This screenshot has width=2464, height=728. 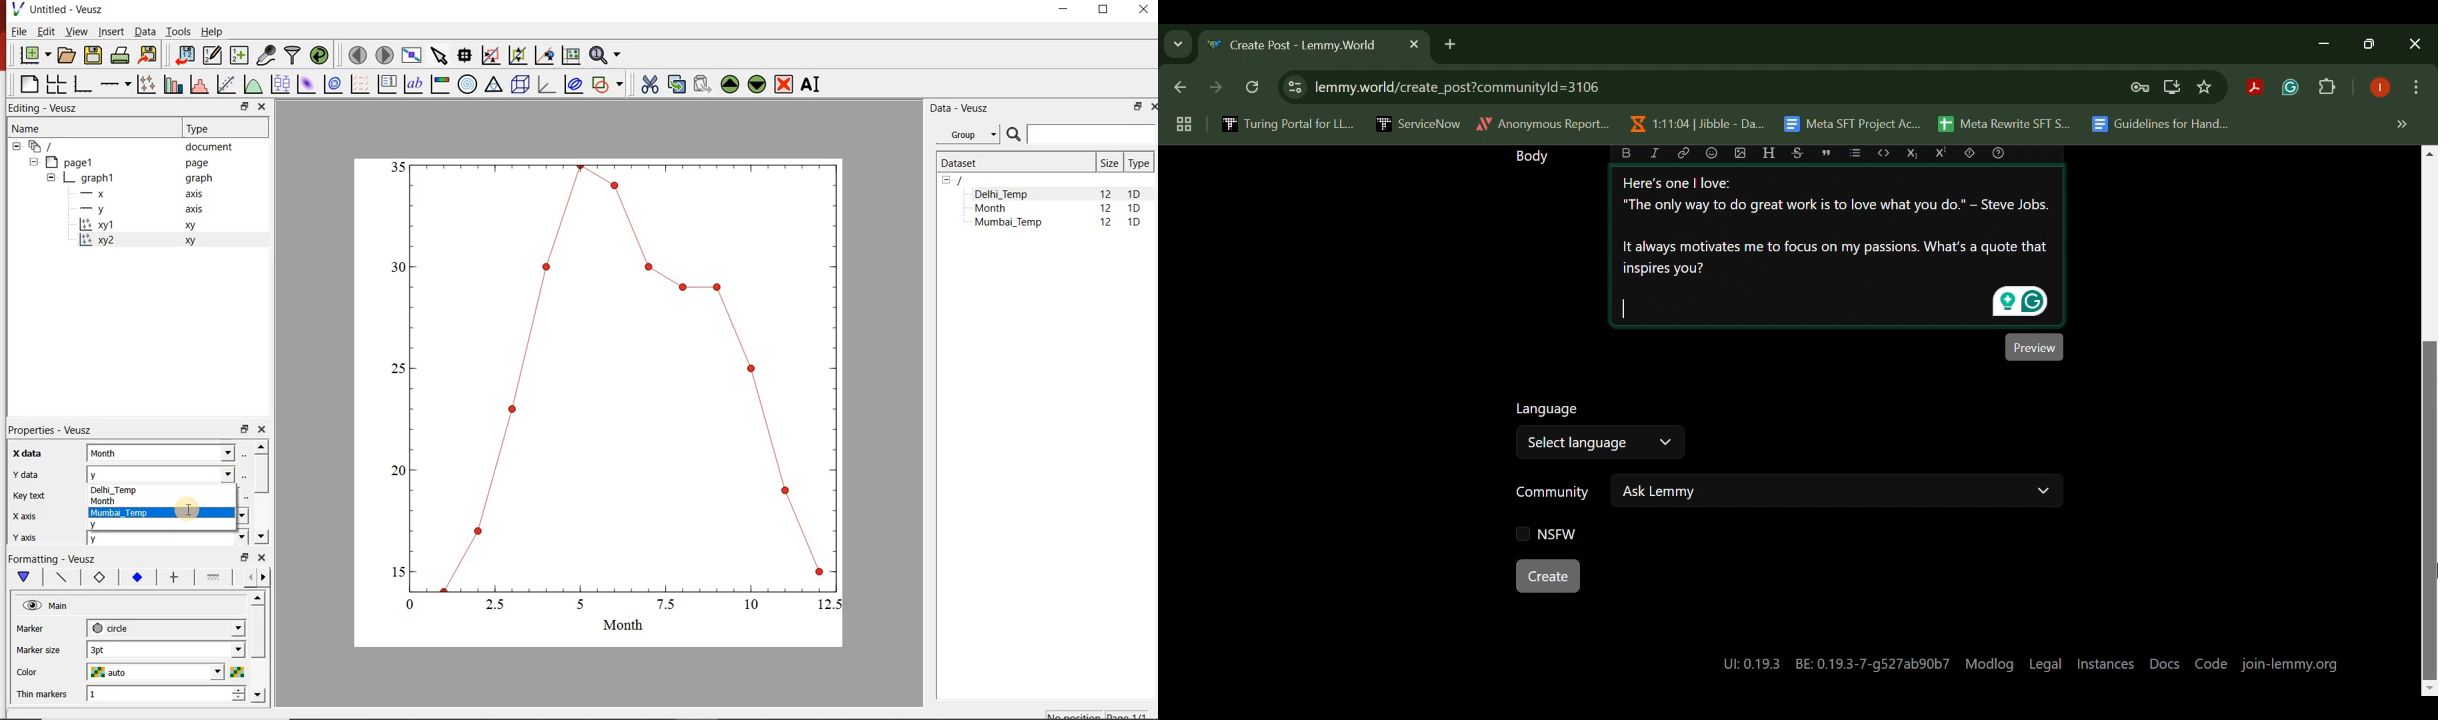 I want to click on 12, so click(x=1106, y=193).